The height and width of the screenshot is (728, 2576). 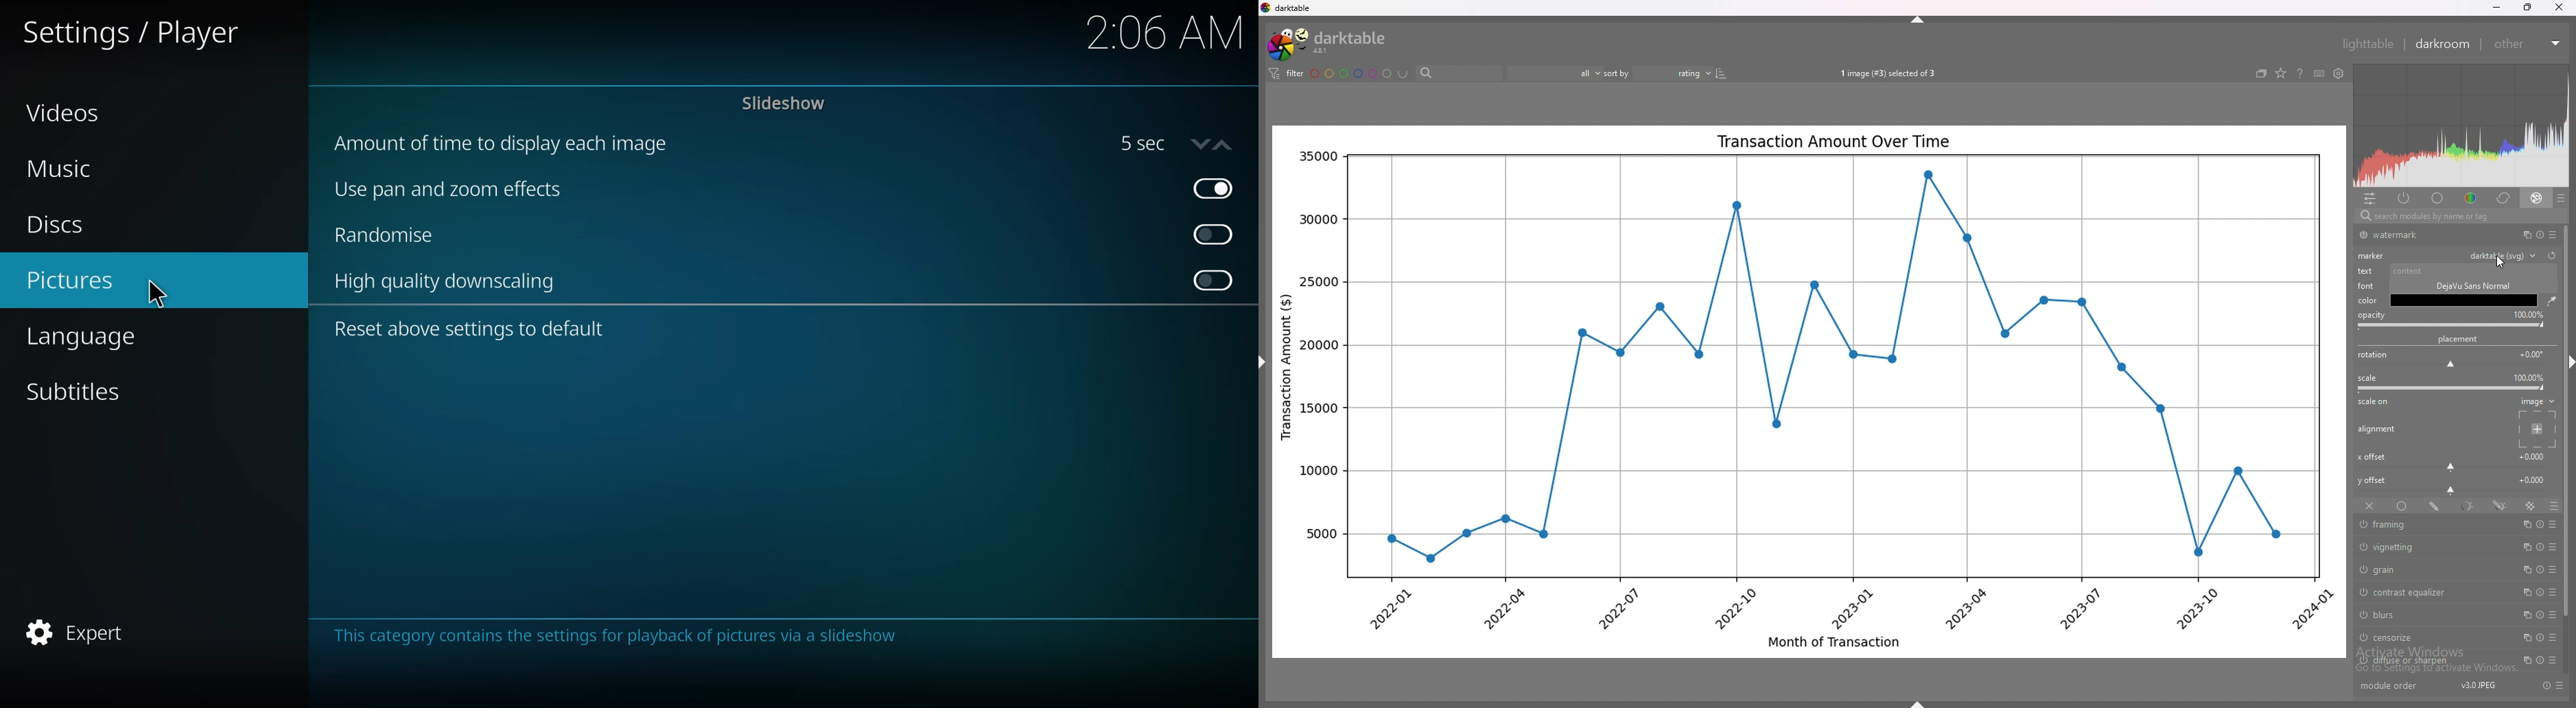 I want to click on presets, so click(x=2554, y=524).